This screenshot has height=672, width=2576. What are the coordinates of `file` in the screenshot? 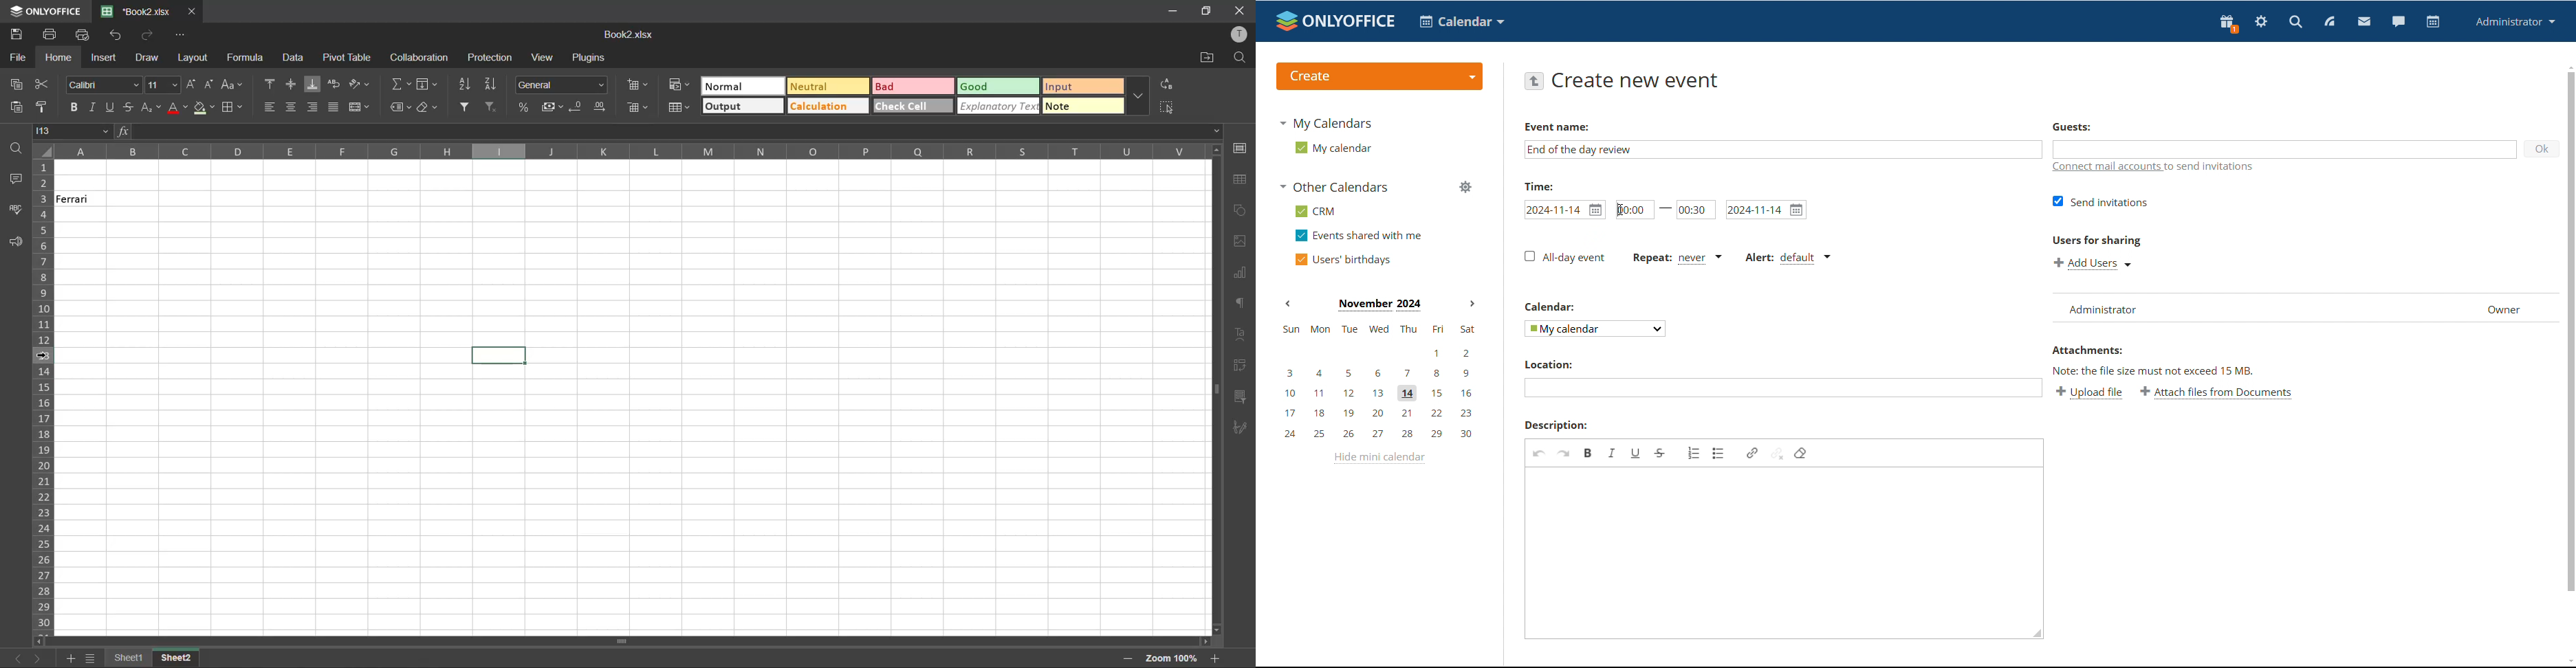 It's located at (19, 58).